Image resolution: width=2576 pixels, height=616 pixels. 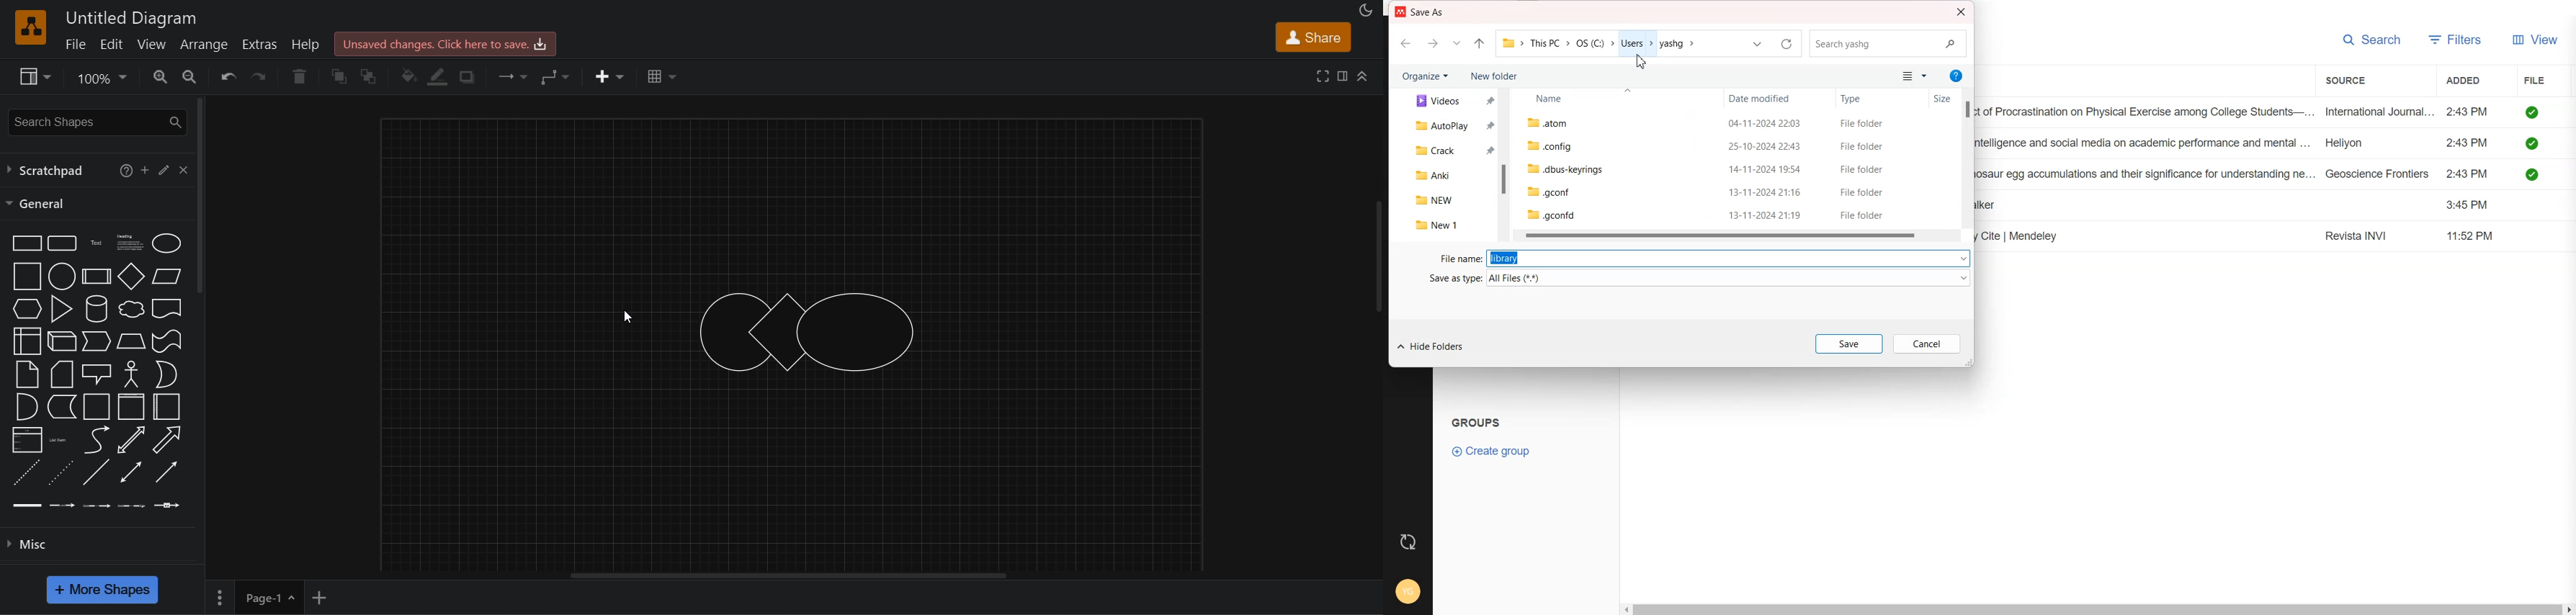 I want to click on connector with symbol, so click(x=168, y=503).